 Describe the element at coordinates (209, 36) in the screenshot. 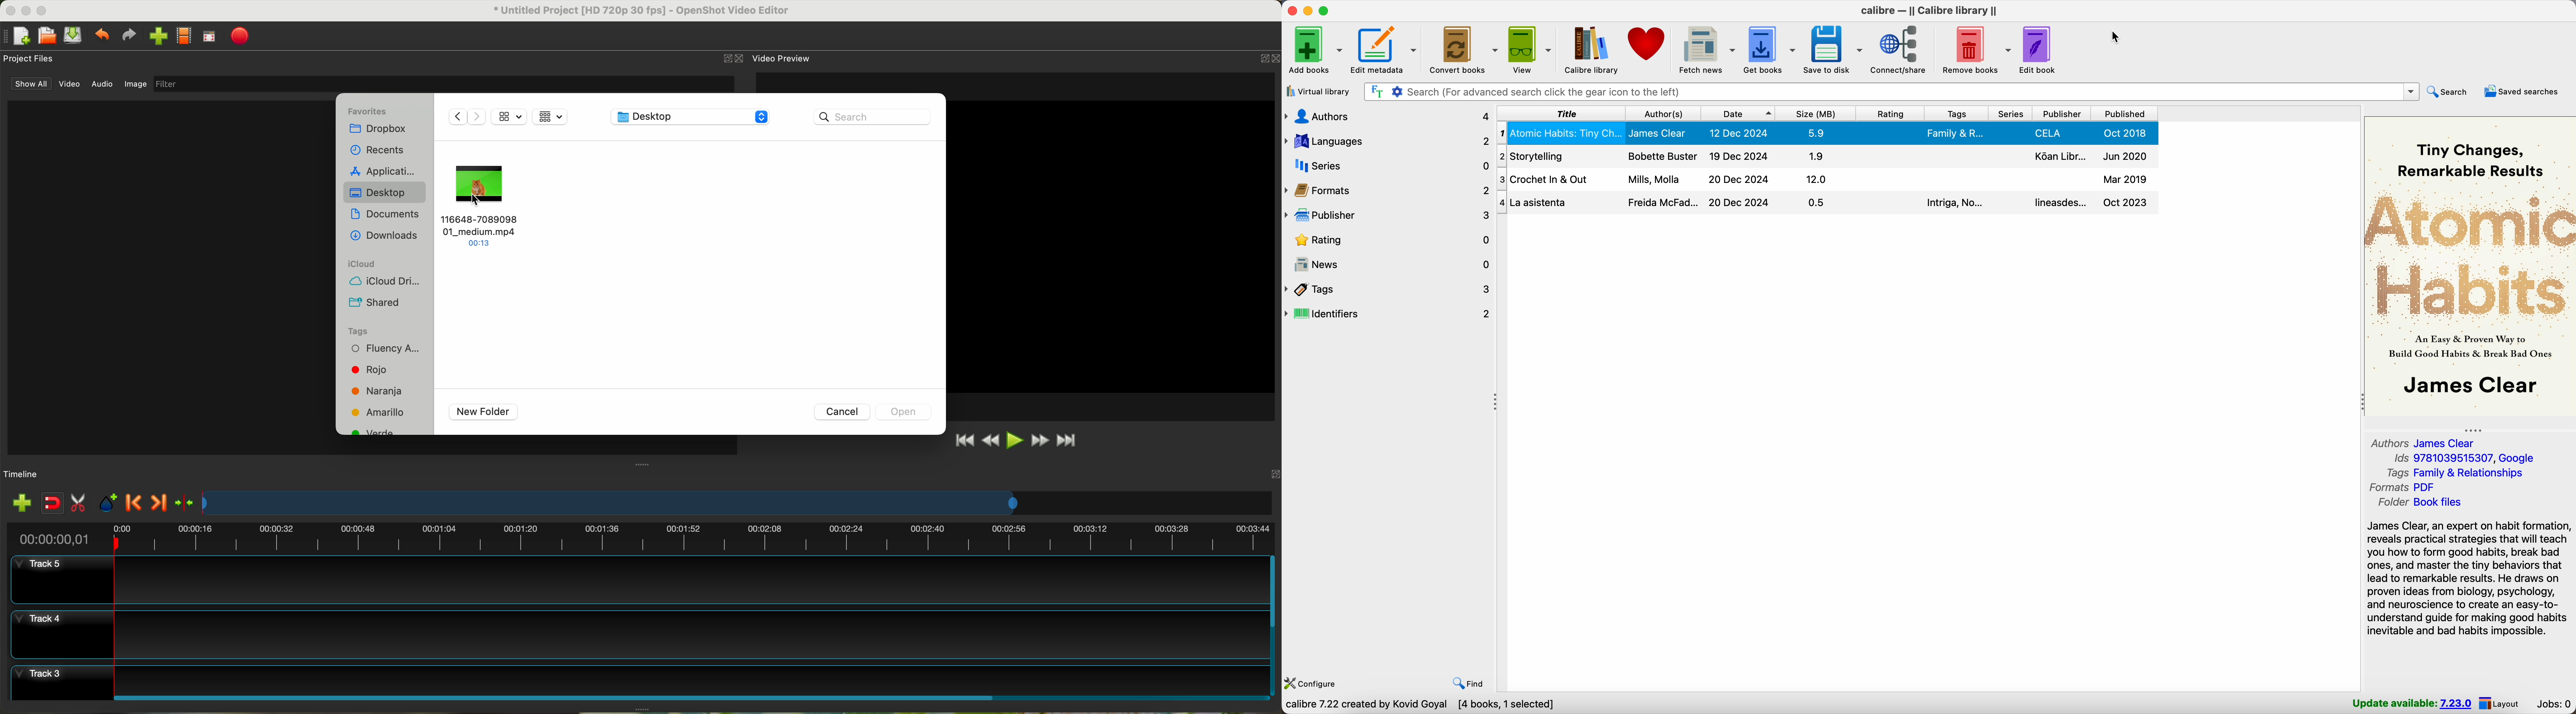

I see `full screen` at that location.